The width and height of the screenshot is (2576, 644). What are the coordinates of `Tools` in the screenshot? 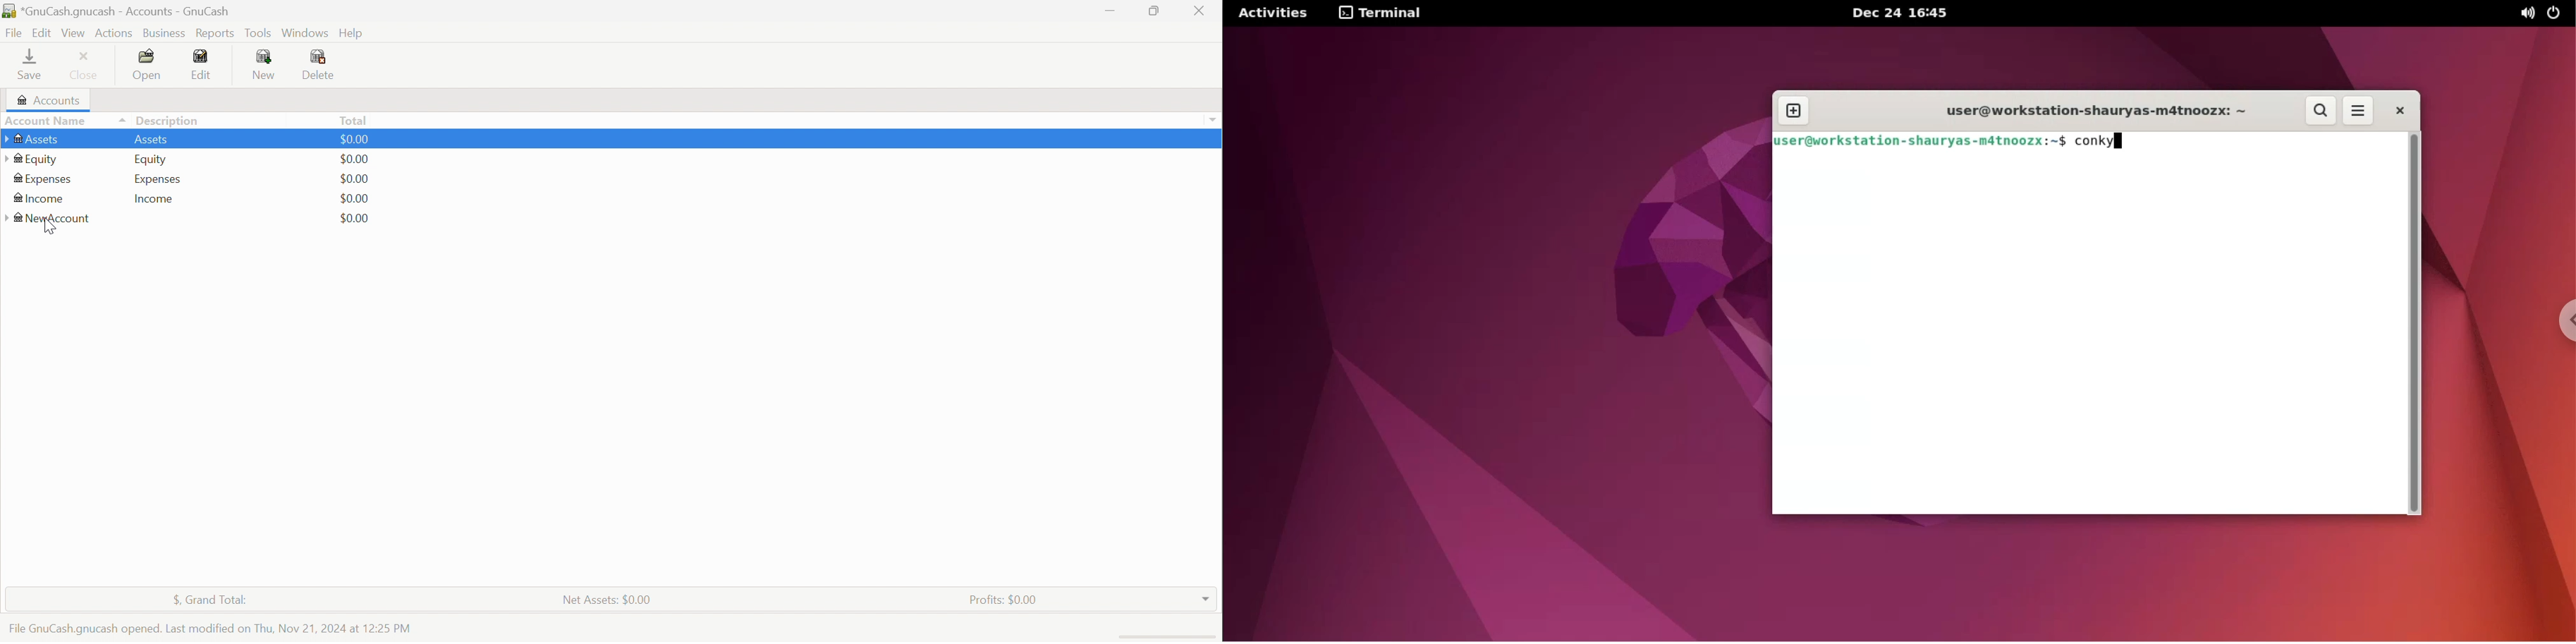 It's located at (259, 32).